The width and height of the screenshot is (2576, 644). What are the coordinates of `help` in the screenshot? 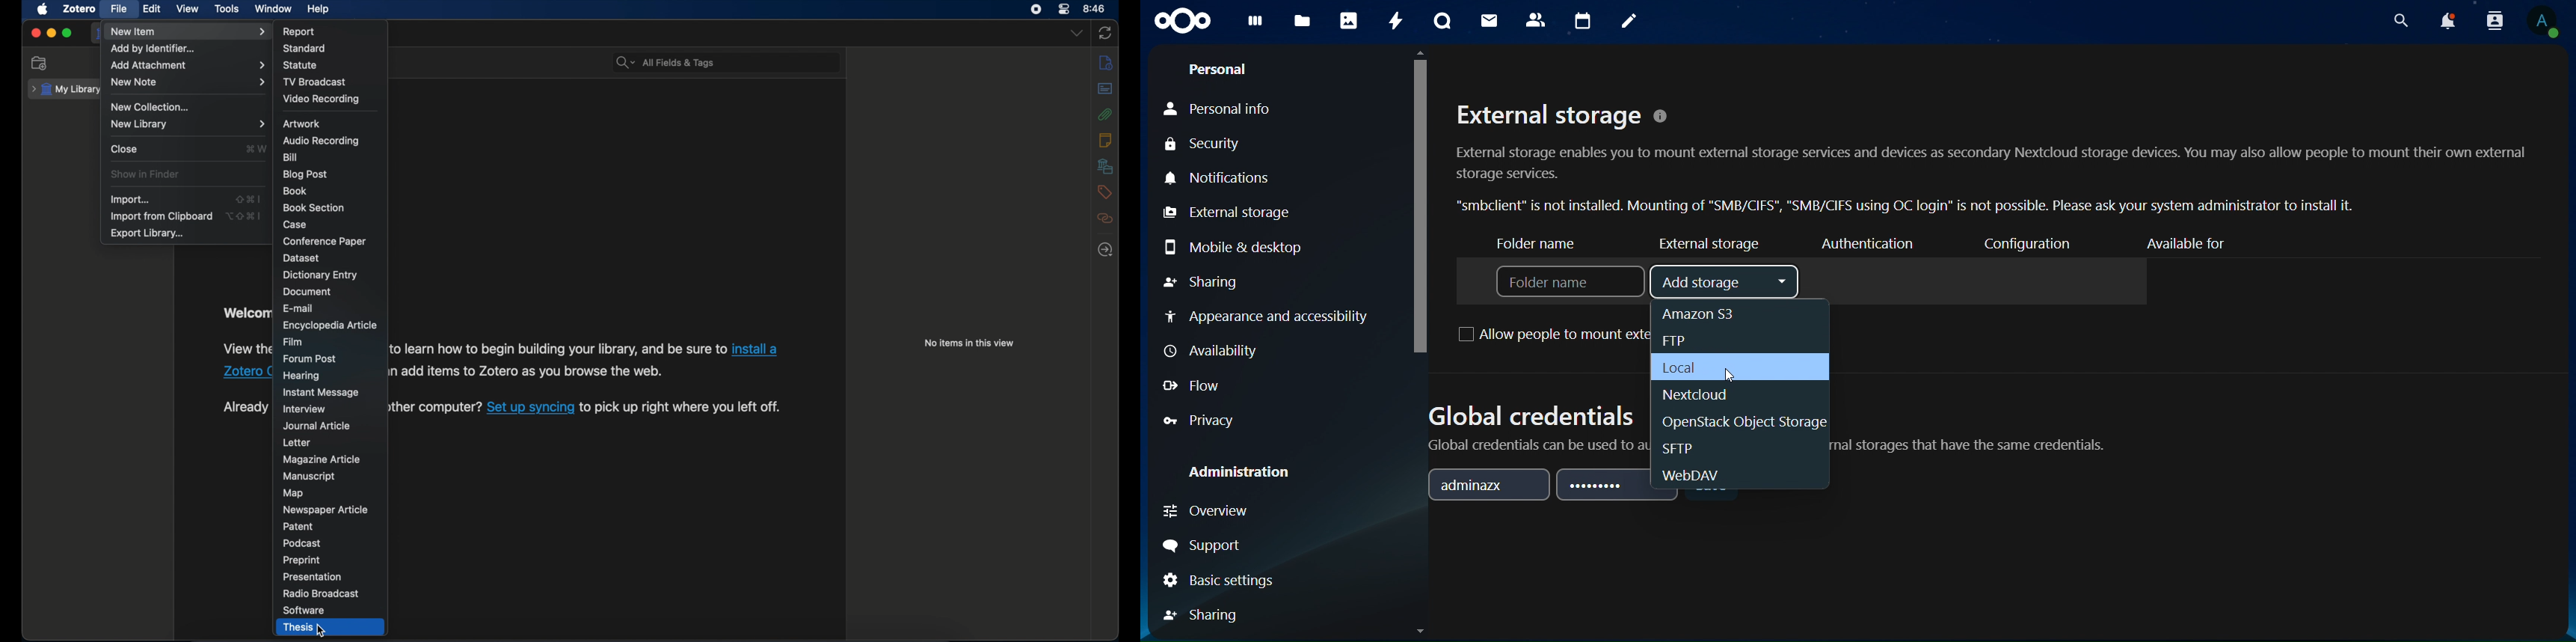 It's located at (318, 10).